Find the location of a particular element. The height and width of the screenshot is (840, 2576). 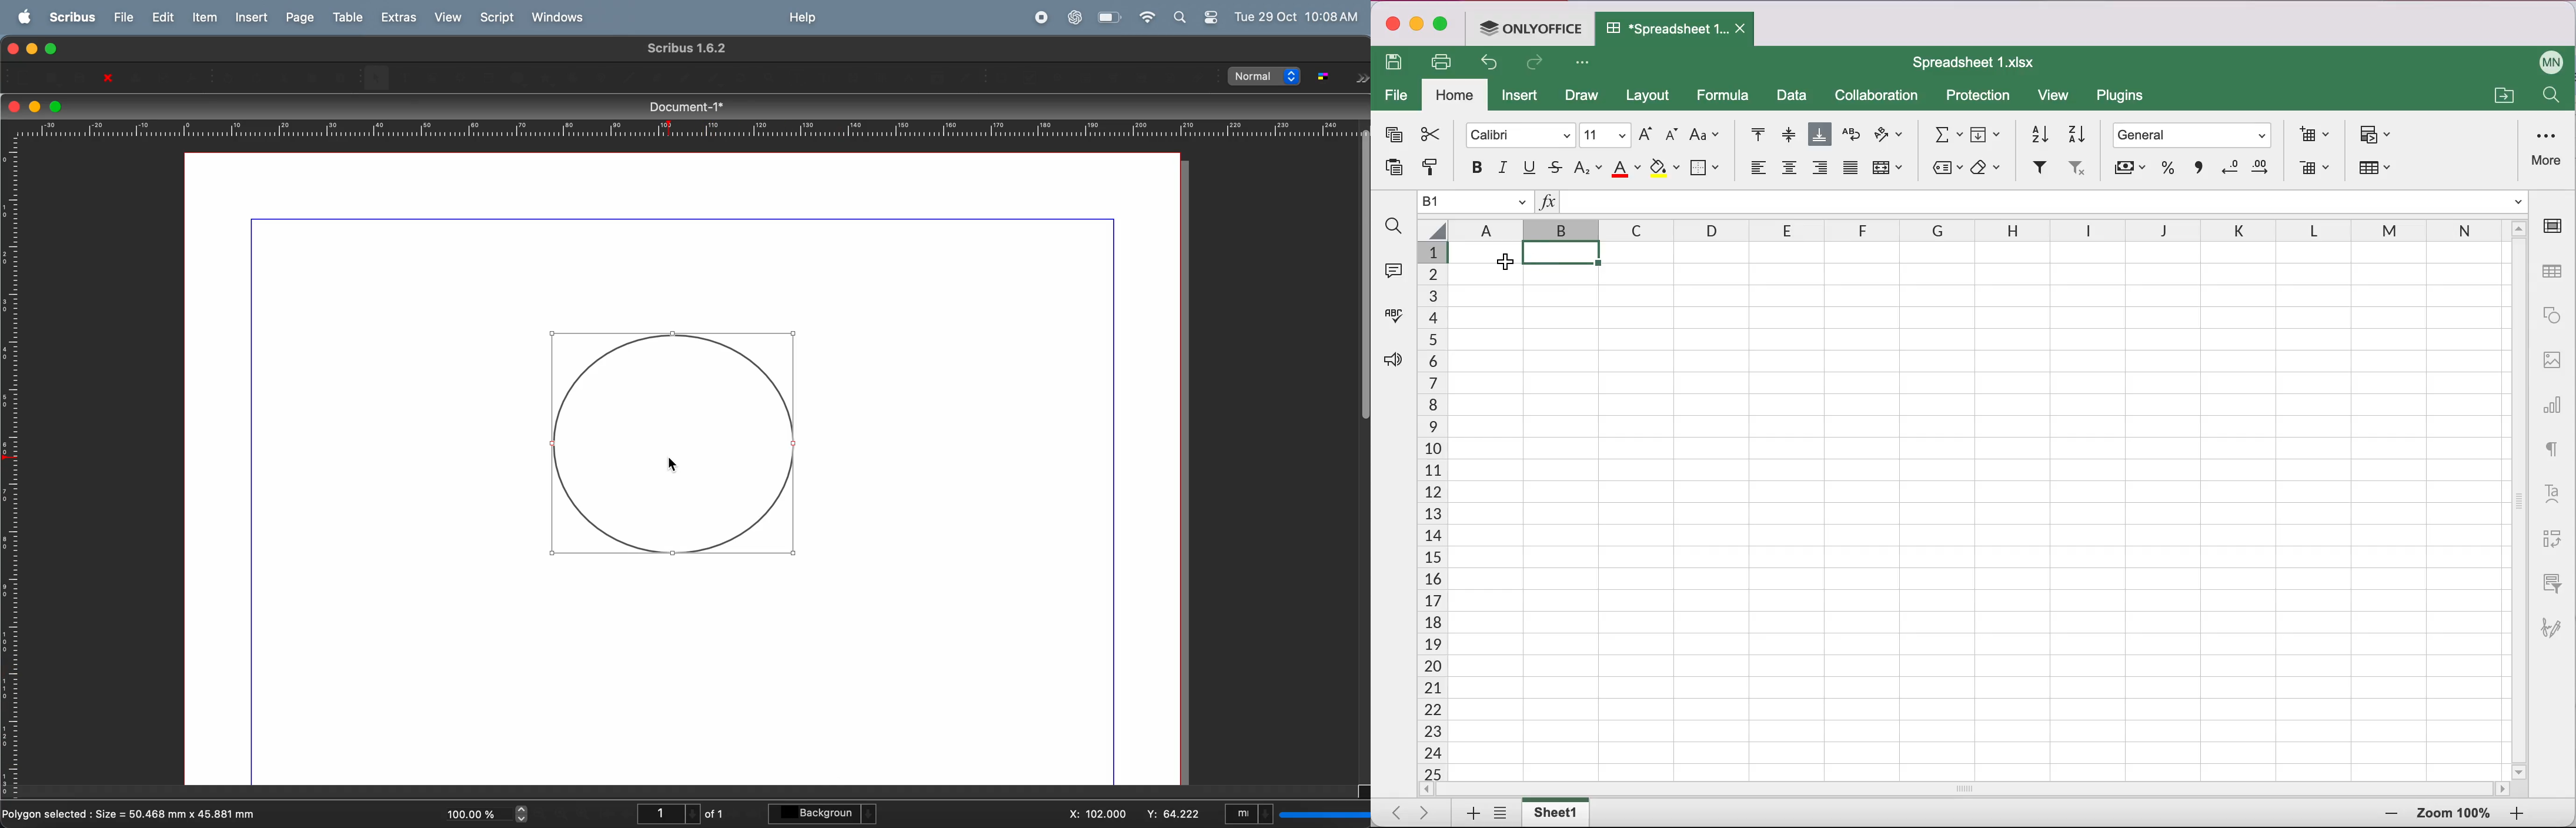

chatgpt is located at coordinates (1075, 18).